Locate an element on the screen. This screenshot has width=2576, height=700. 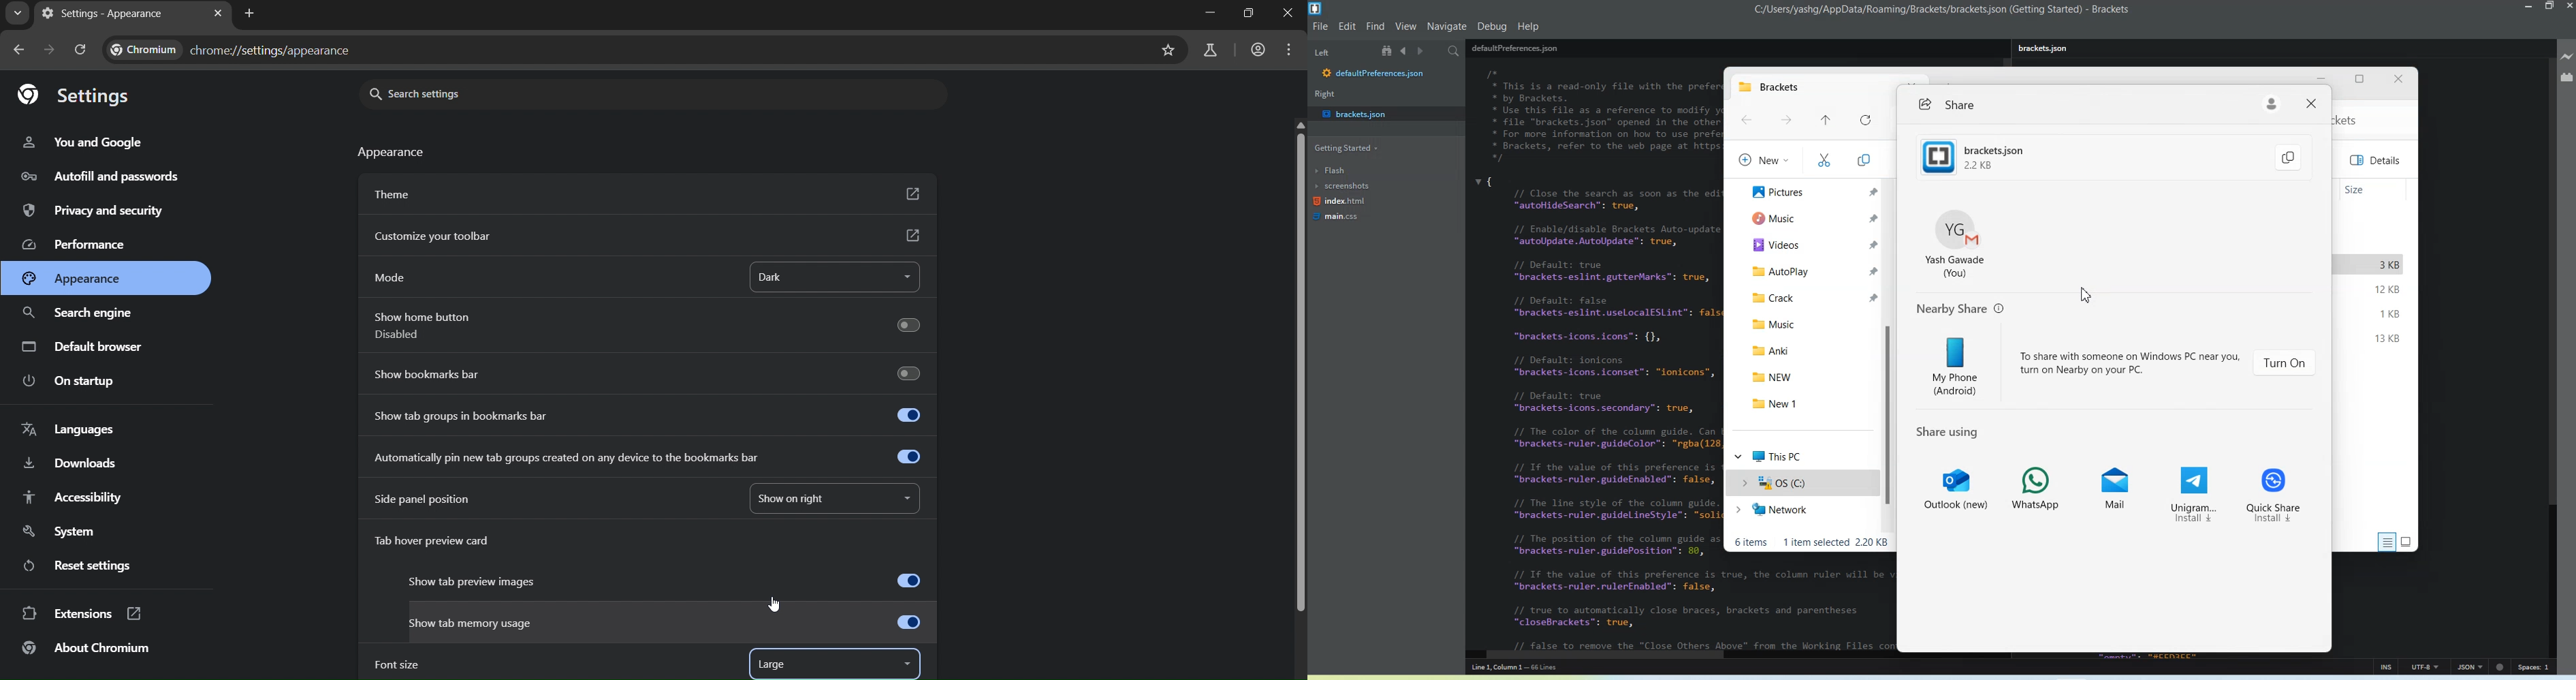
12 KB is located at coordinates (2388, 288).